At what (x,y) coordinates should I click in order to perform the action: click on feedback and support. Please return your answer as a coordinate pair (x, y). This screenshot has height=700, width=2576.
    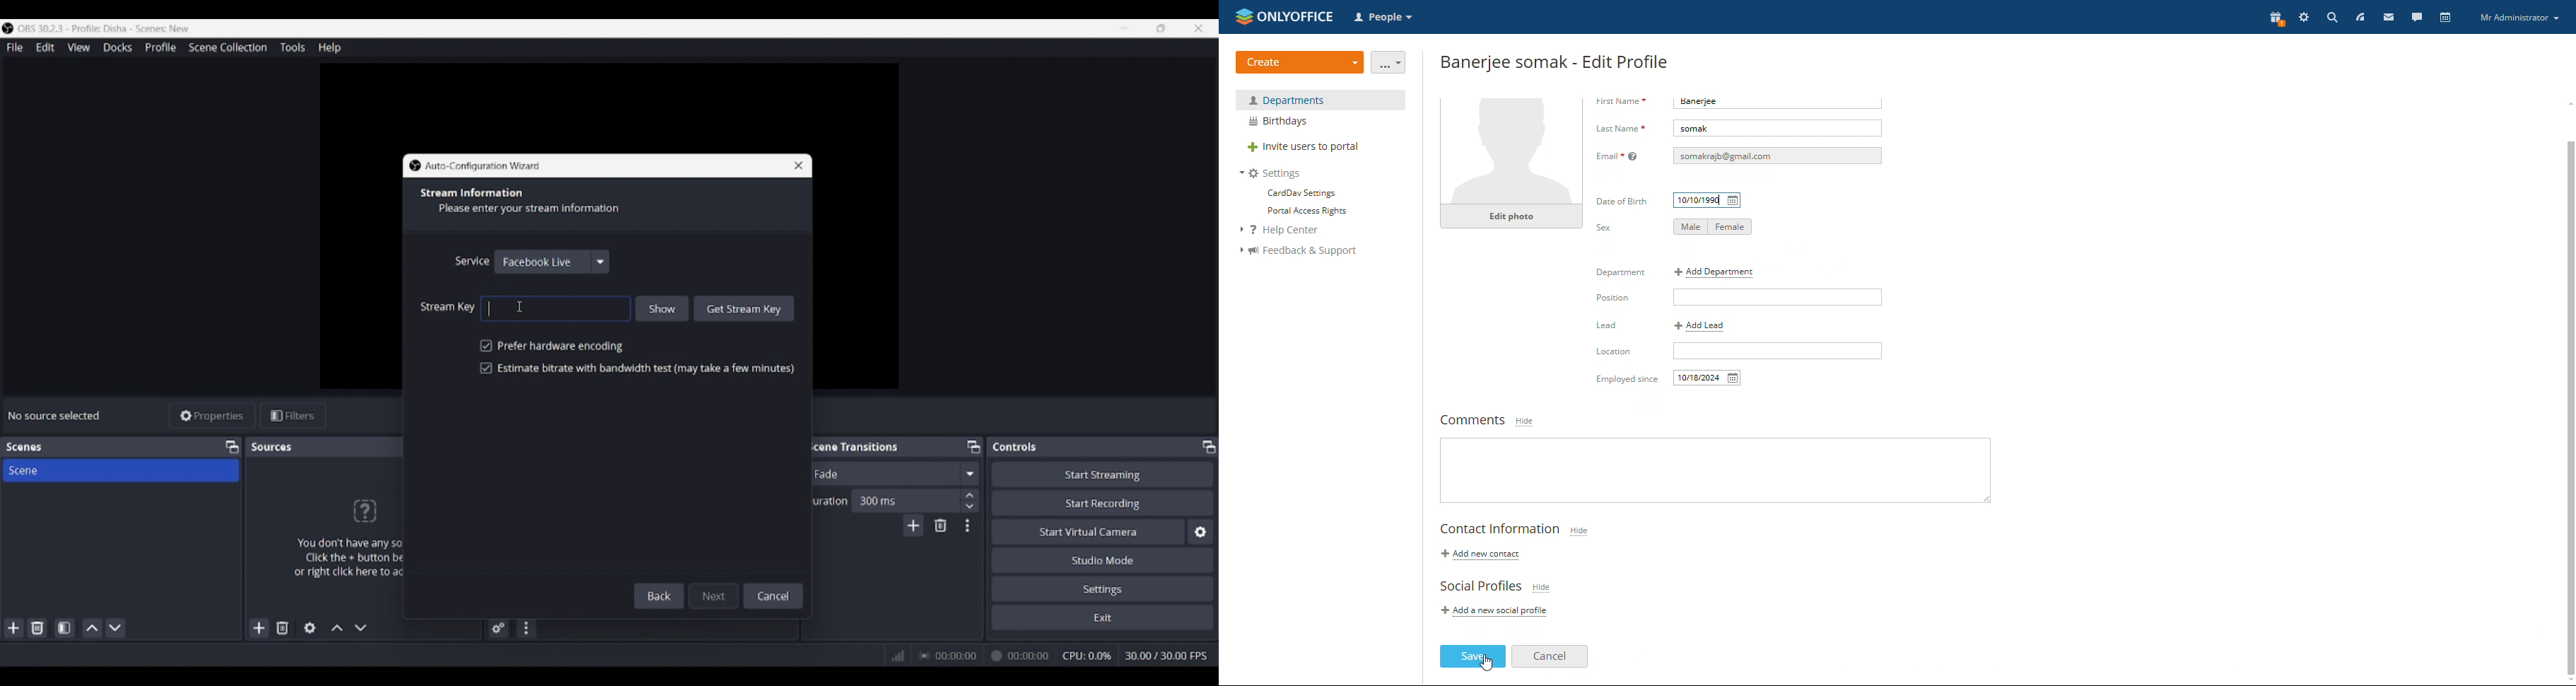
    Looking at the image, I should click on (1298, 251).